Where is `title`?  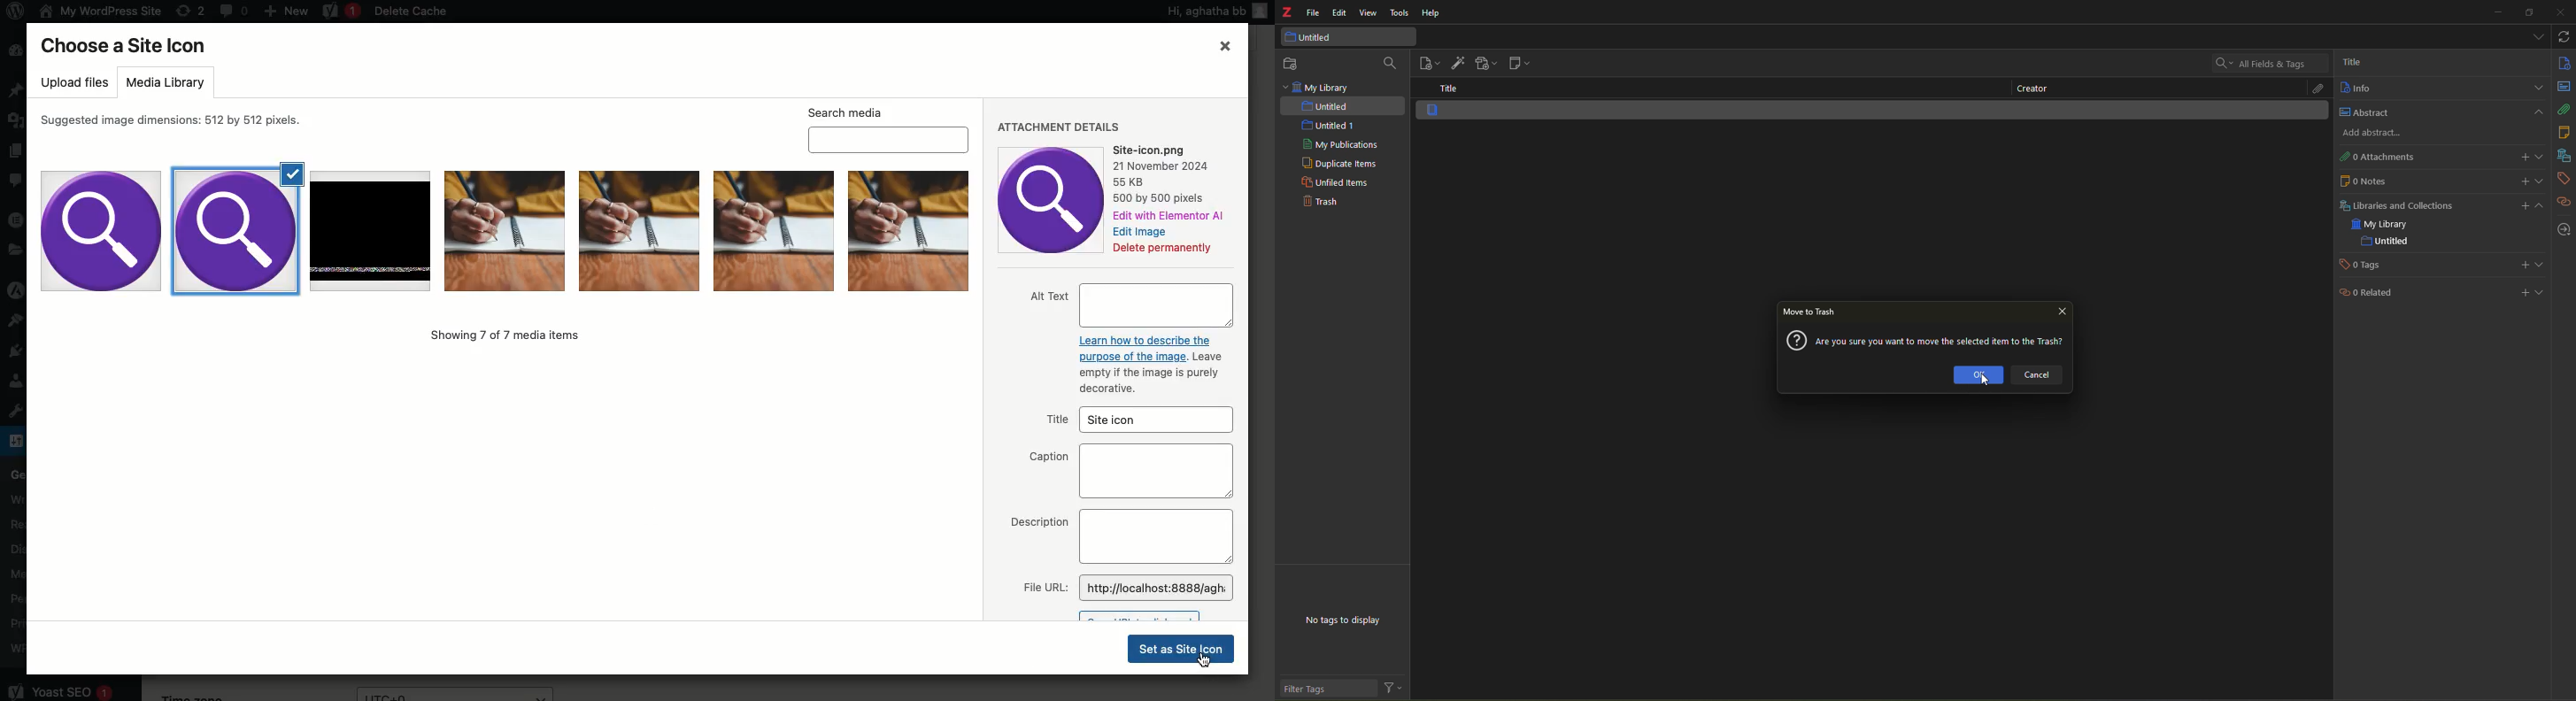
title is located at coordinates (1450, 87).